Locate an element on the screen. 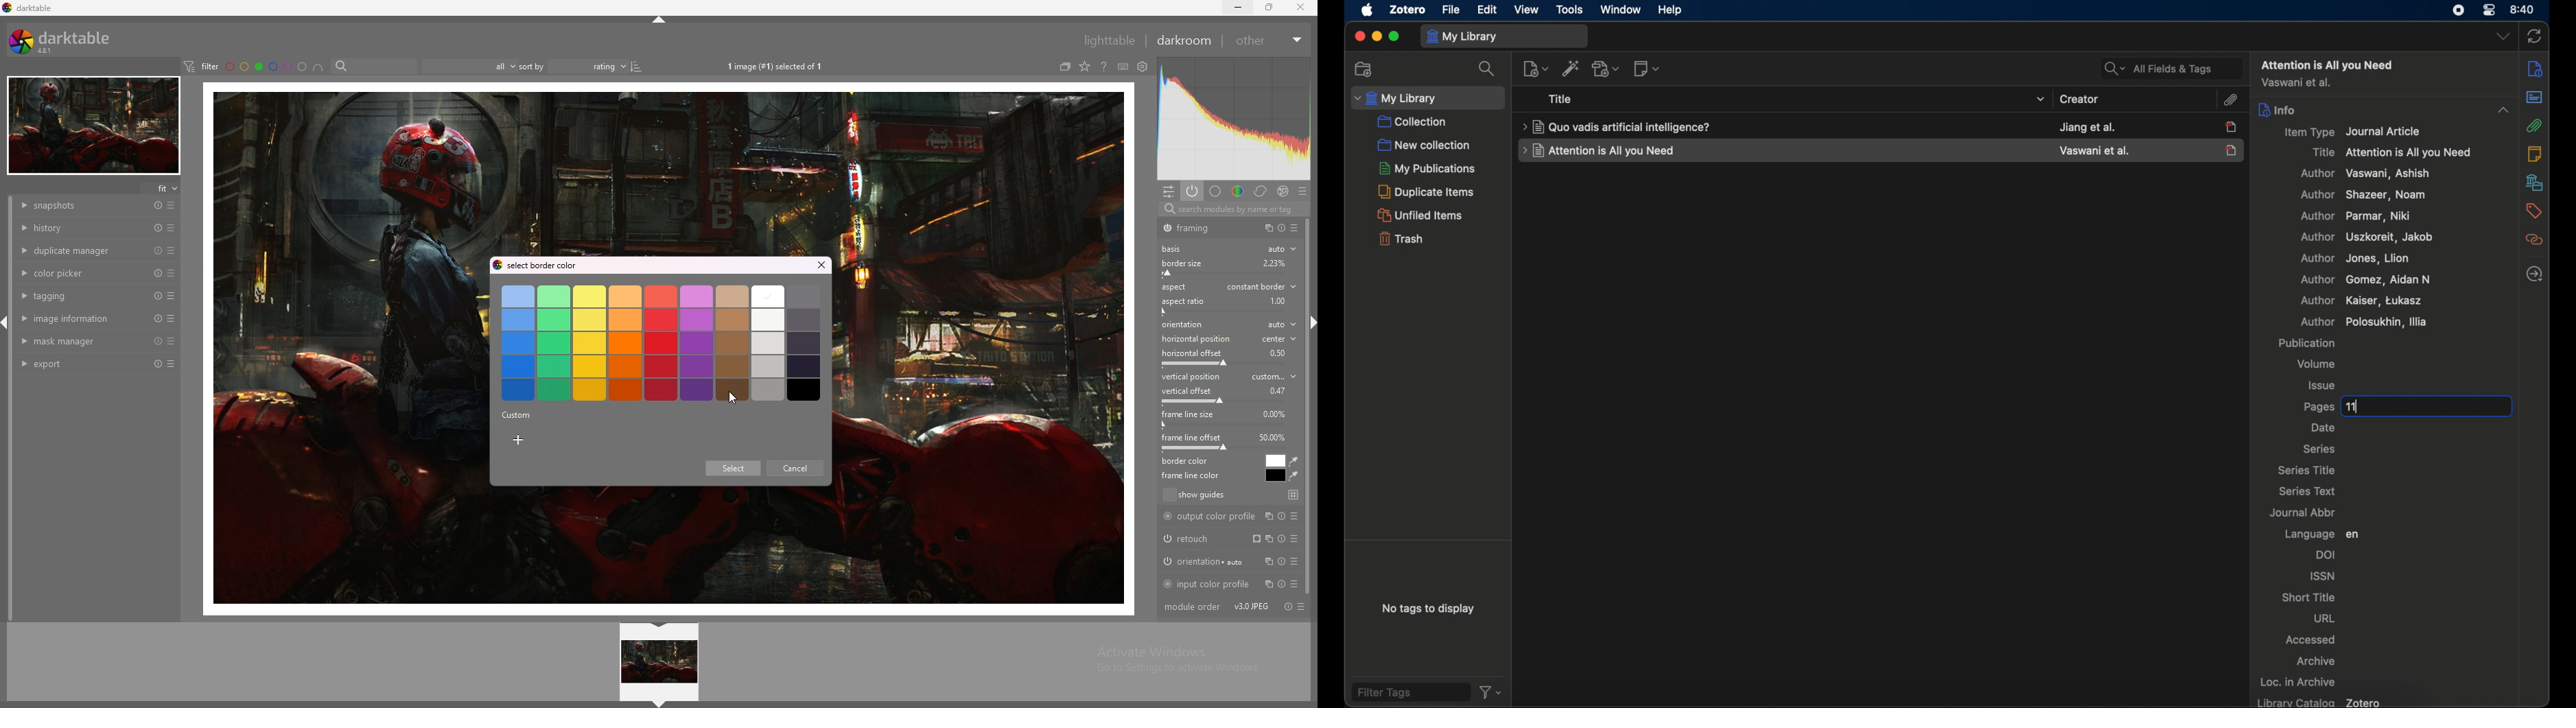  reset is located at coordinates (159, 274).